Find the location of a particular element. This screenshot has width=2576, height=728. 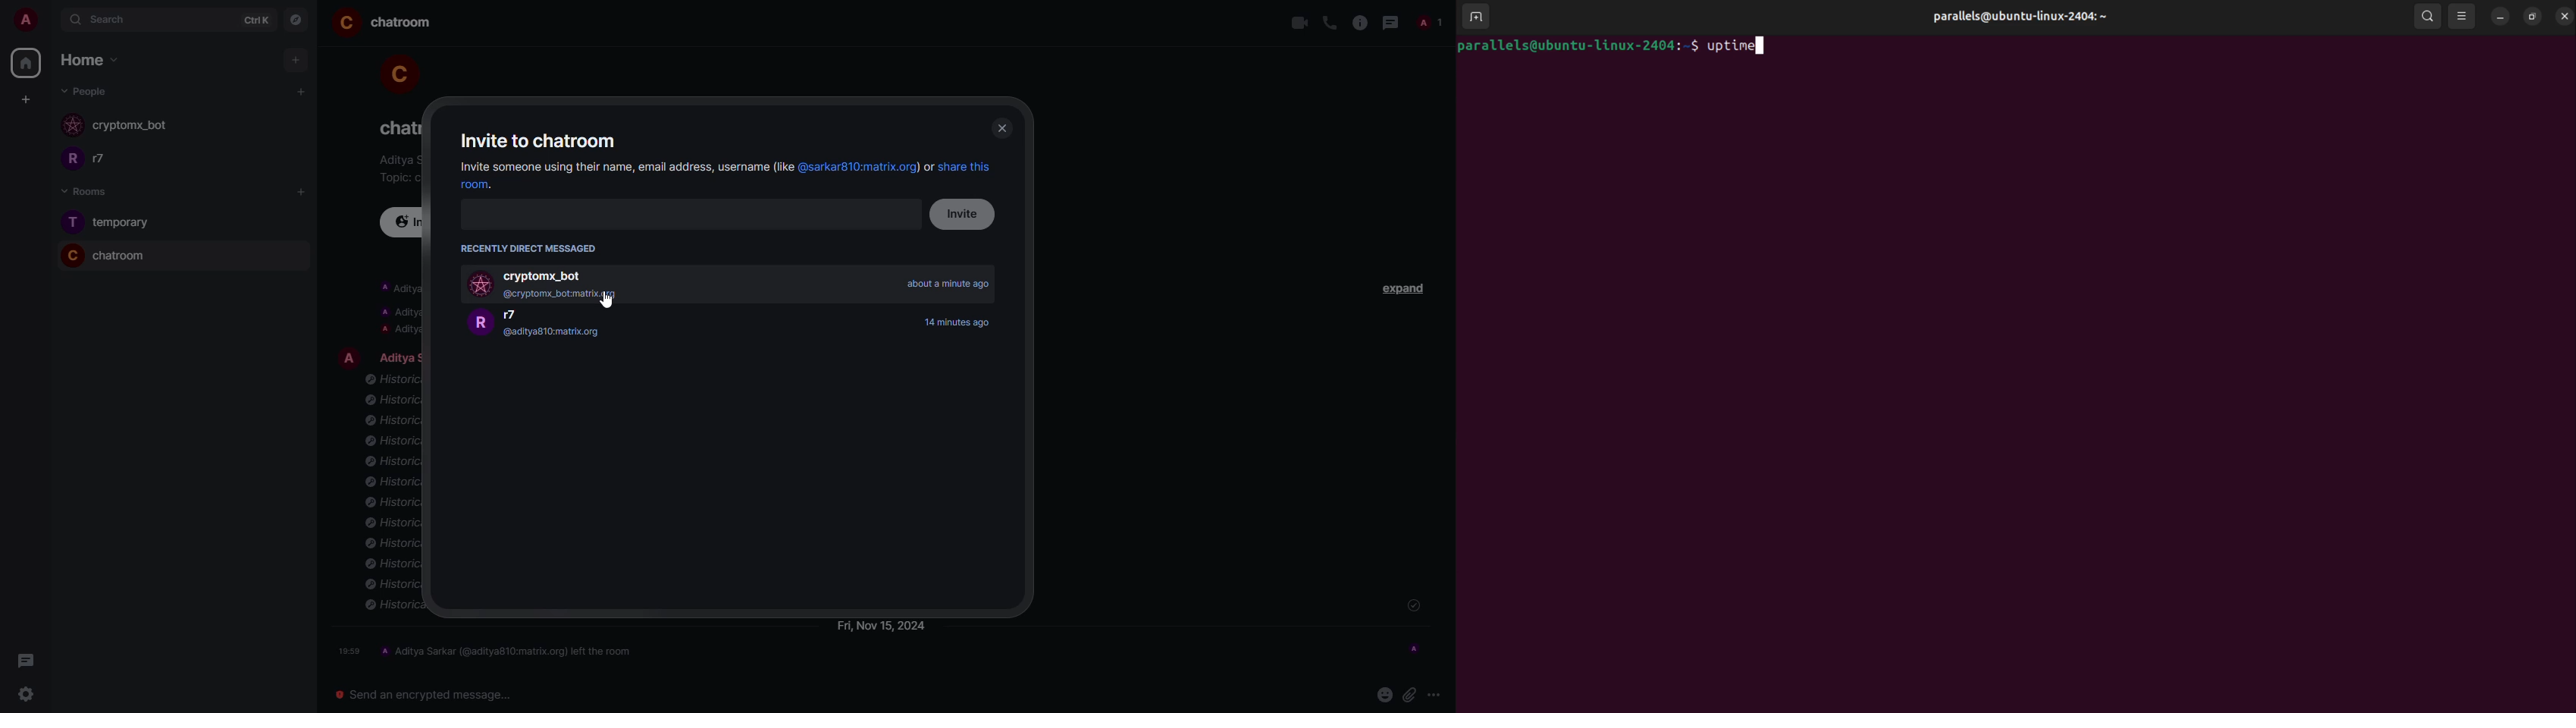

bot is located at coordinates (130, 127).